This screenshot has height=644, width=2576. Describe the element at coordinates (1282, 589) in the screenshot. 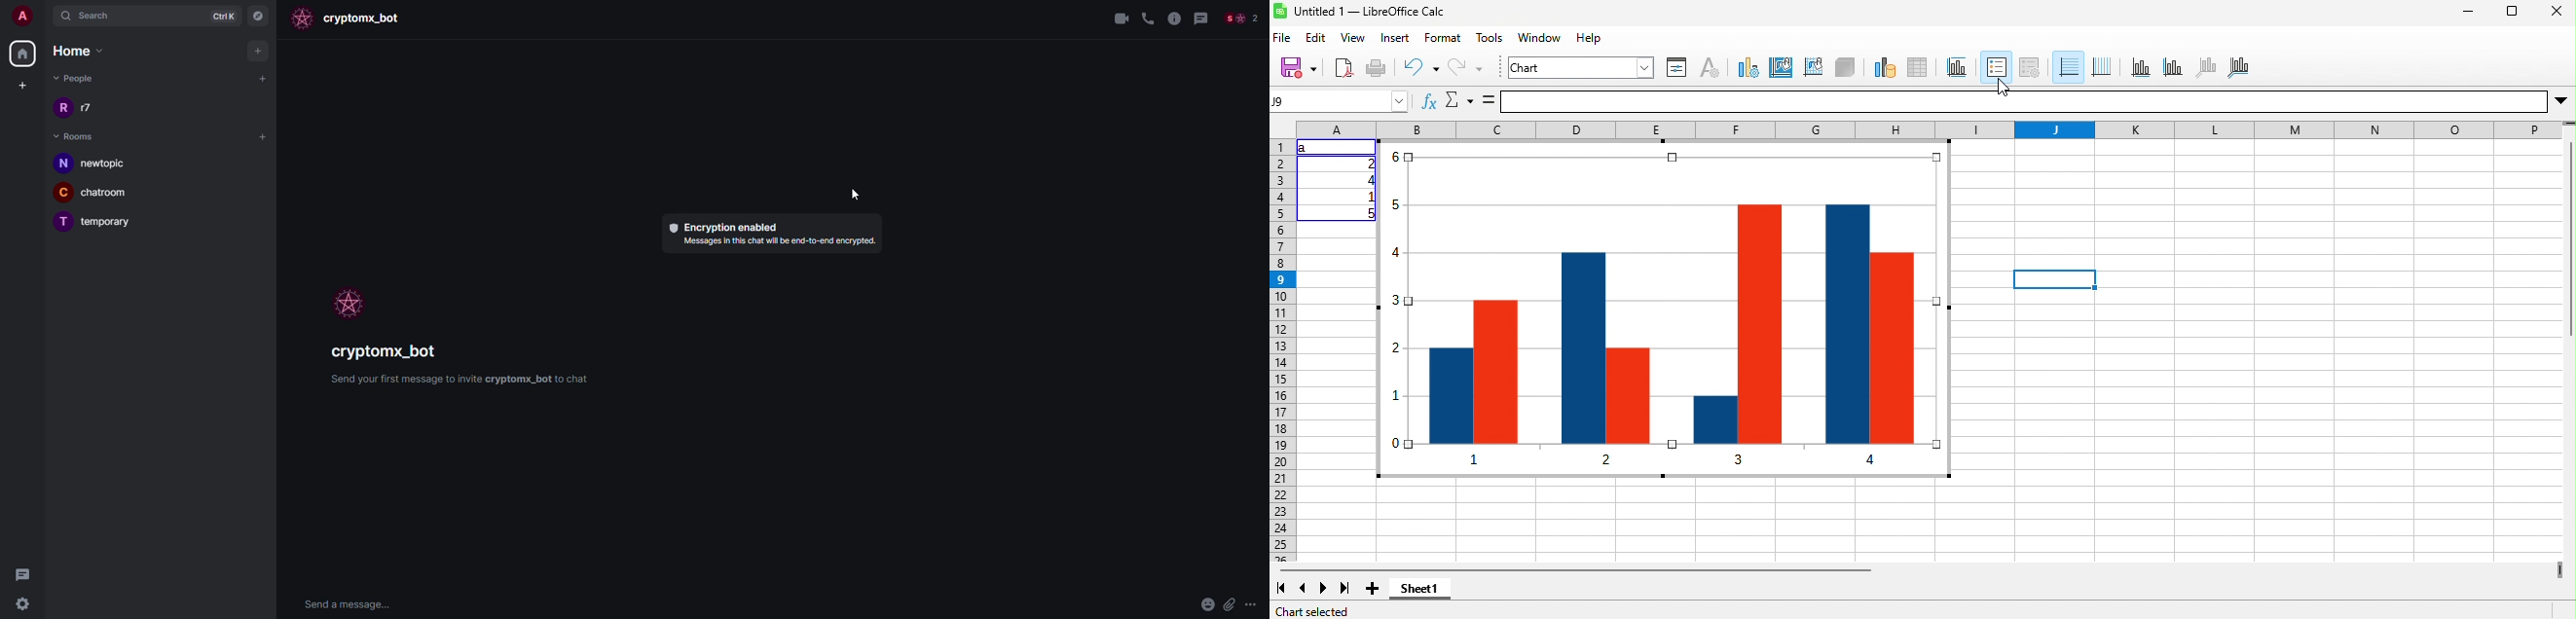

I see `first sheet` at that location.